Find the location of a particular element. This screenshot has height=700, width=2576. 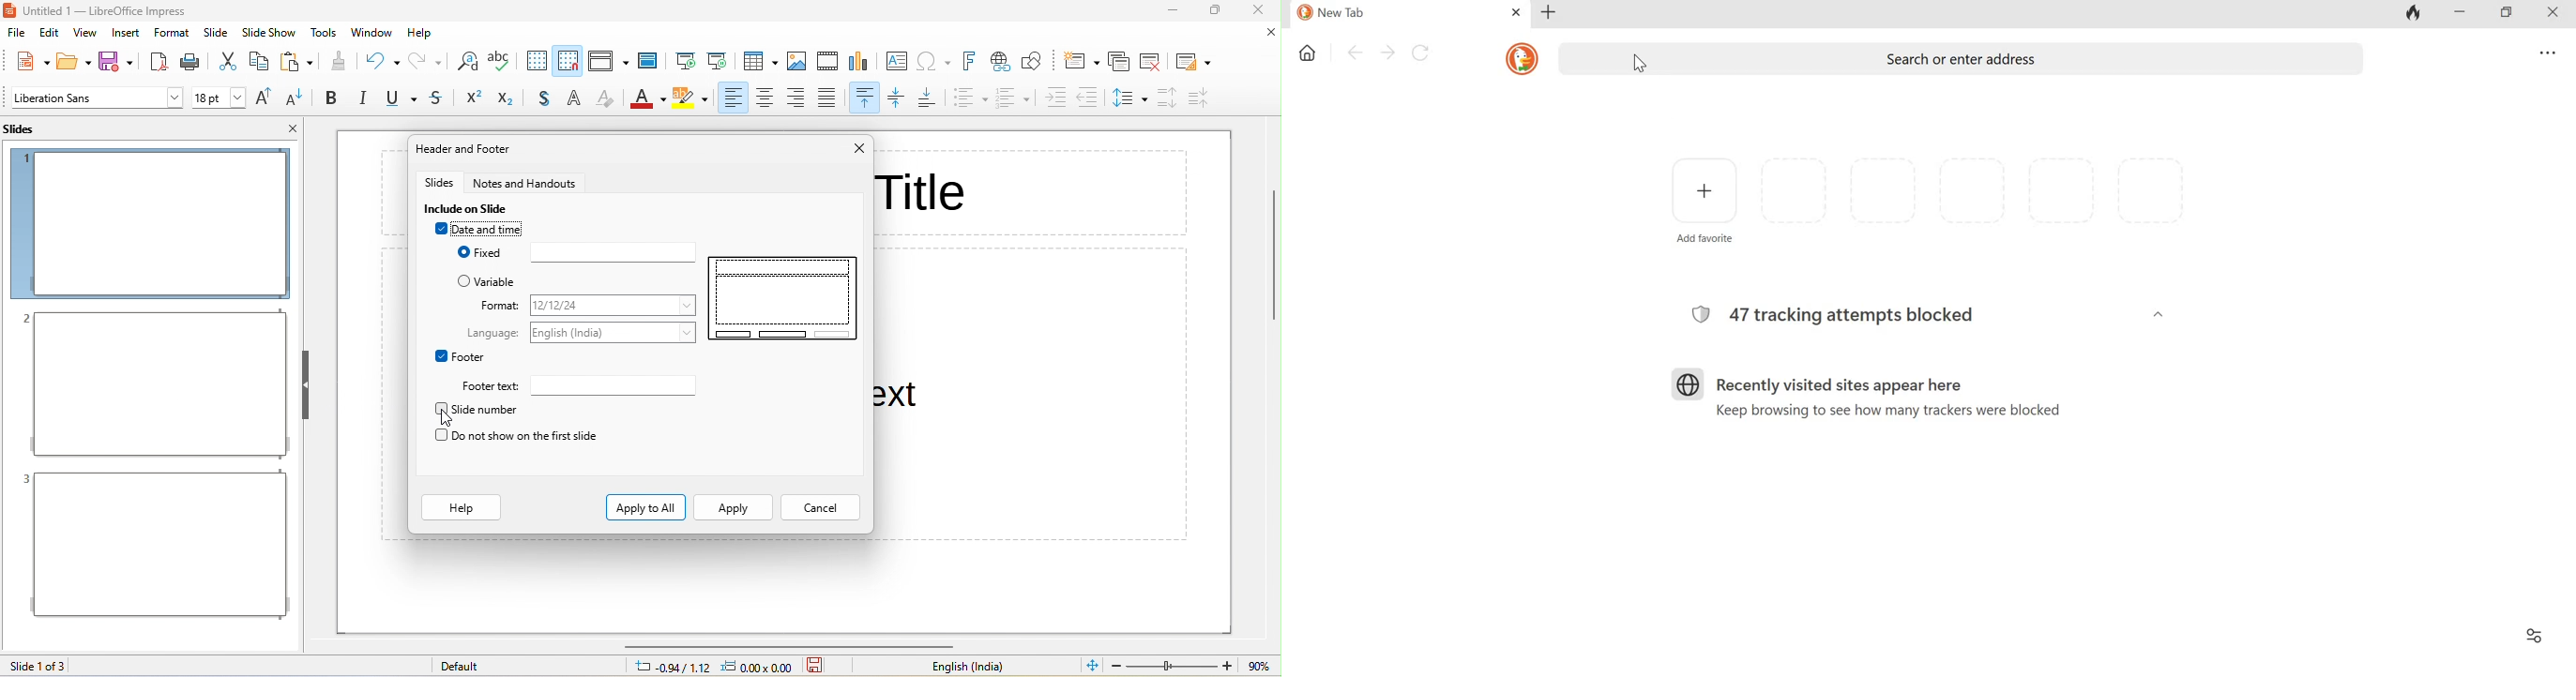

0.00x0.00 is located at coordinates (761, 668).